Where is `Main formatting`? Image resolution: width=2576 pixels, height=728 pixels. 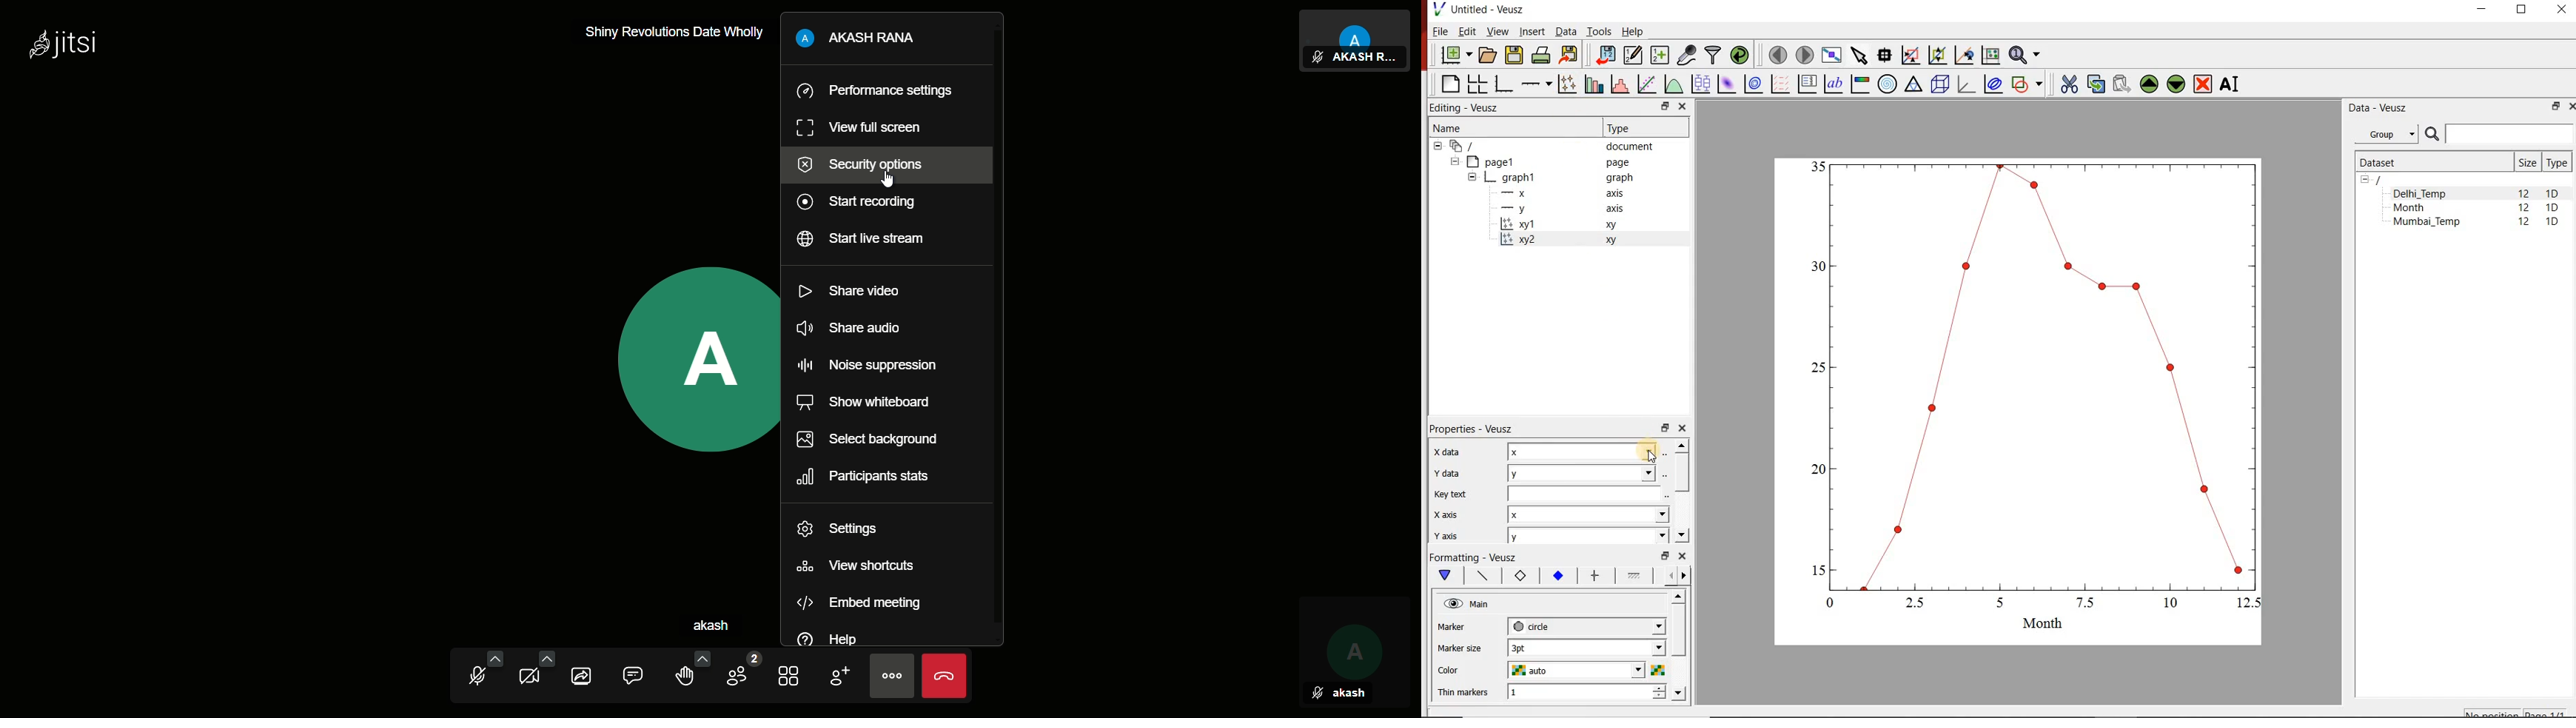 Main formatting is located at coordinates (1443, 576).